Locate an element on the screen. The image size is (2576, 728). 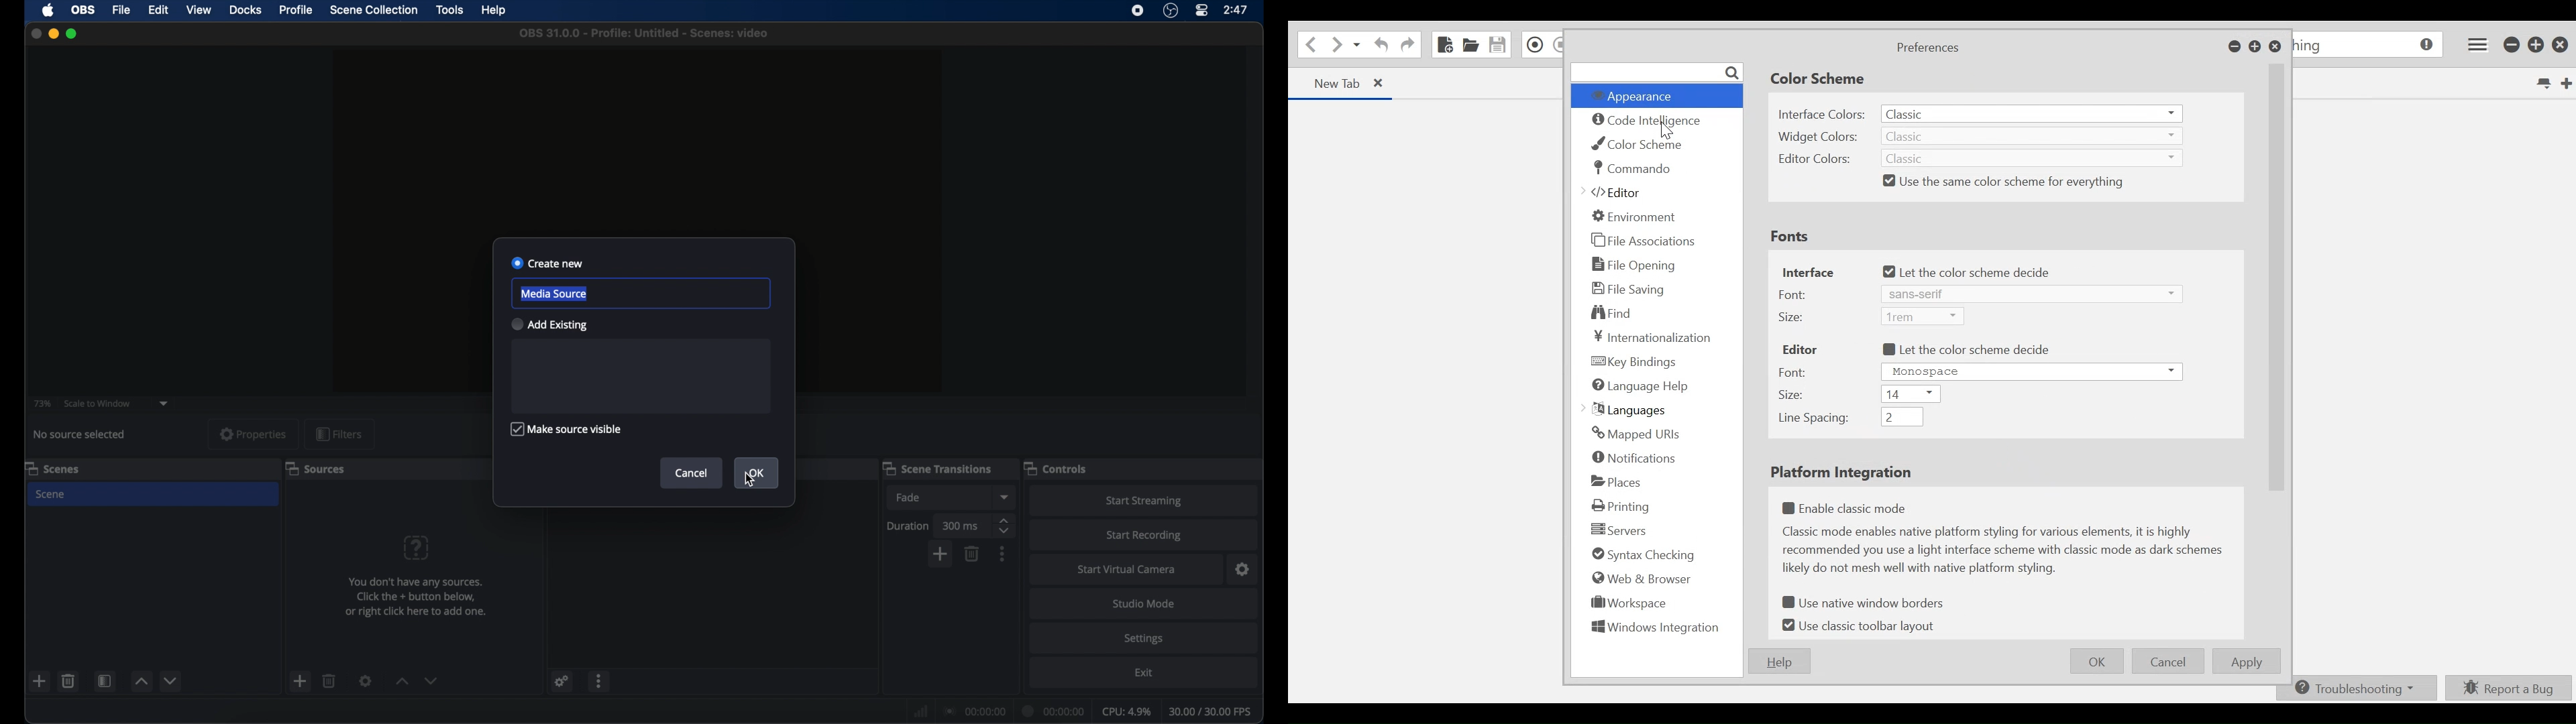
decrement button is located at coordinates (431, 680).